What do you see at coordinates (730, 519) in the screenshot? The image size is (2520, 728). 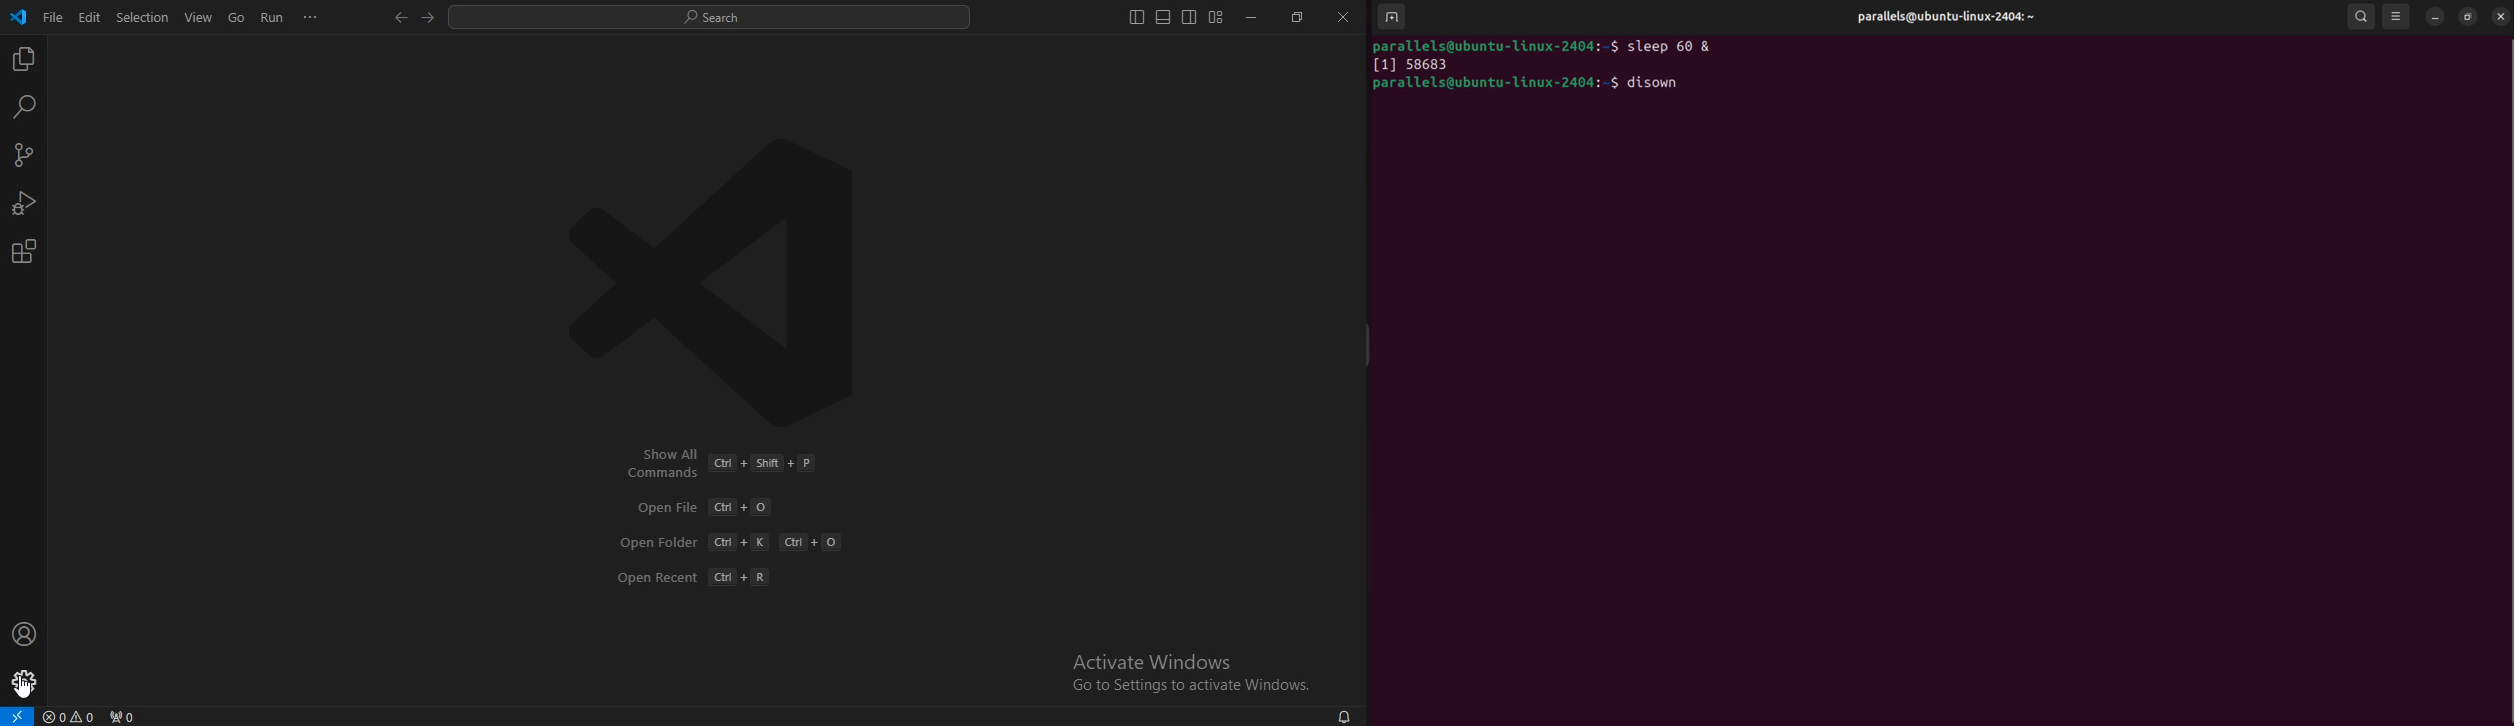 I see `Commands [51+ +E
OpenFile Gil +0
Open Folder Gil + Kant +0
Open Recent Gl + R` at bounding box center [730, 519].